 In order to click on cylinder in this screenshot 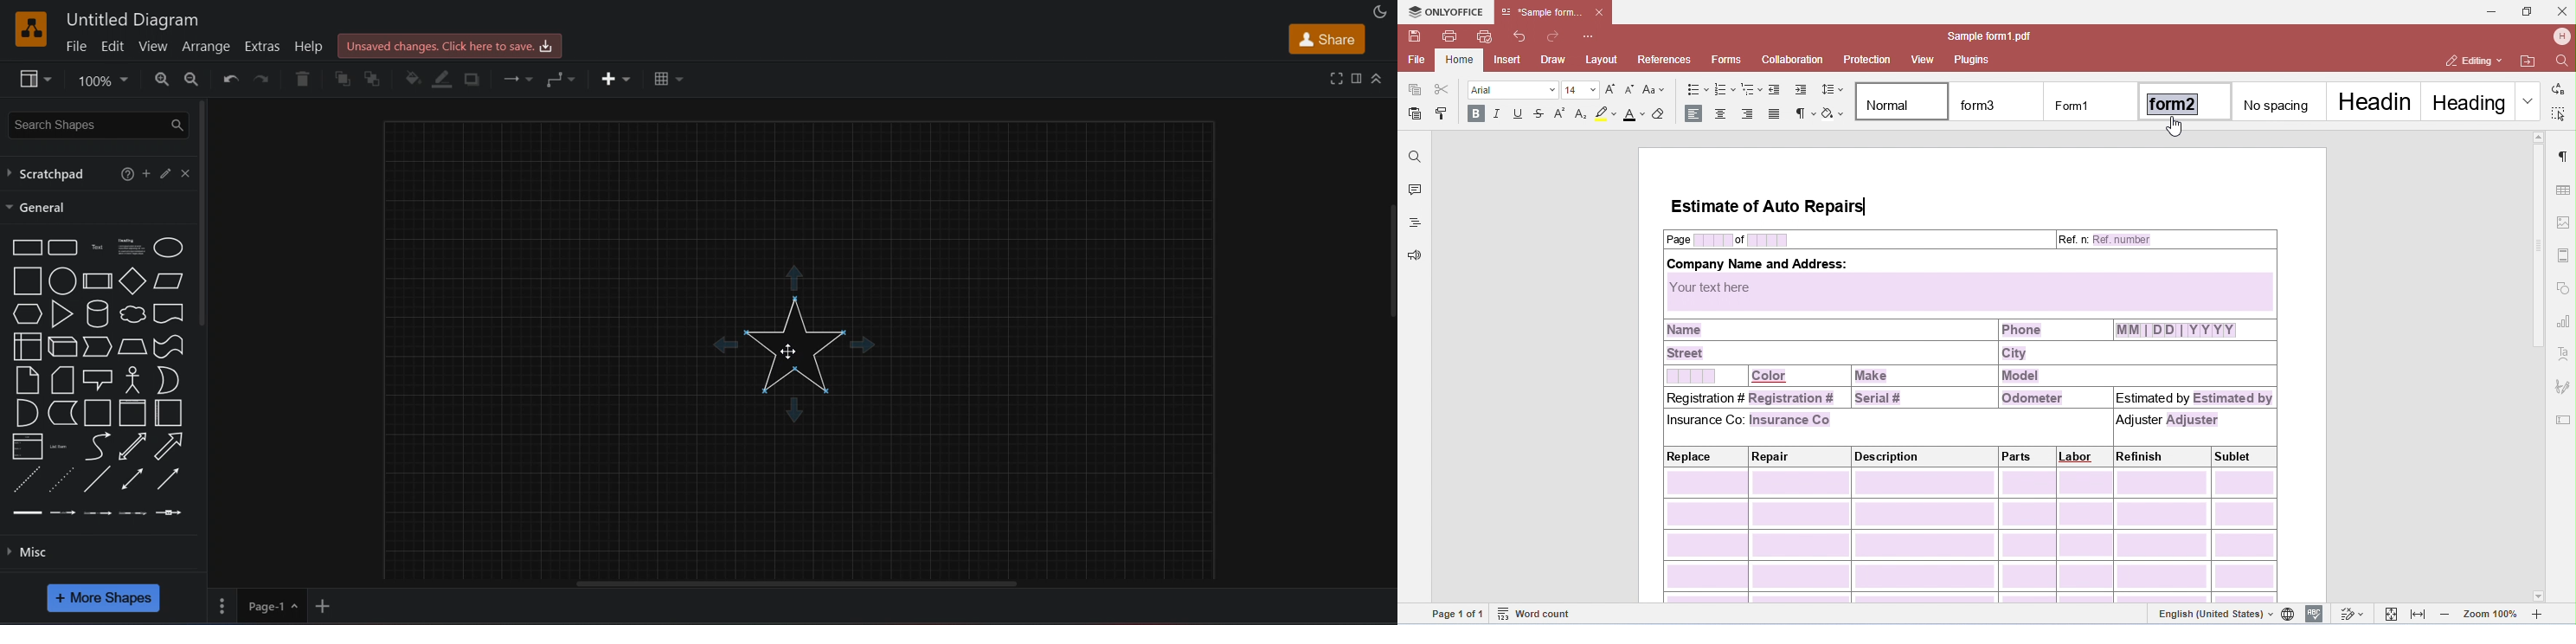, I will do `click(95, 313)`.